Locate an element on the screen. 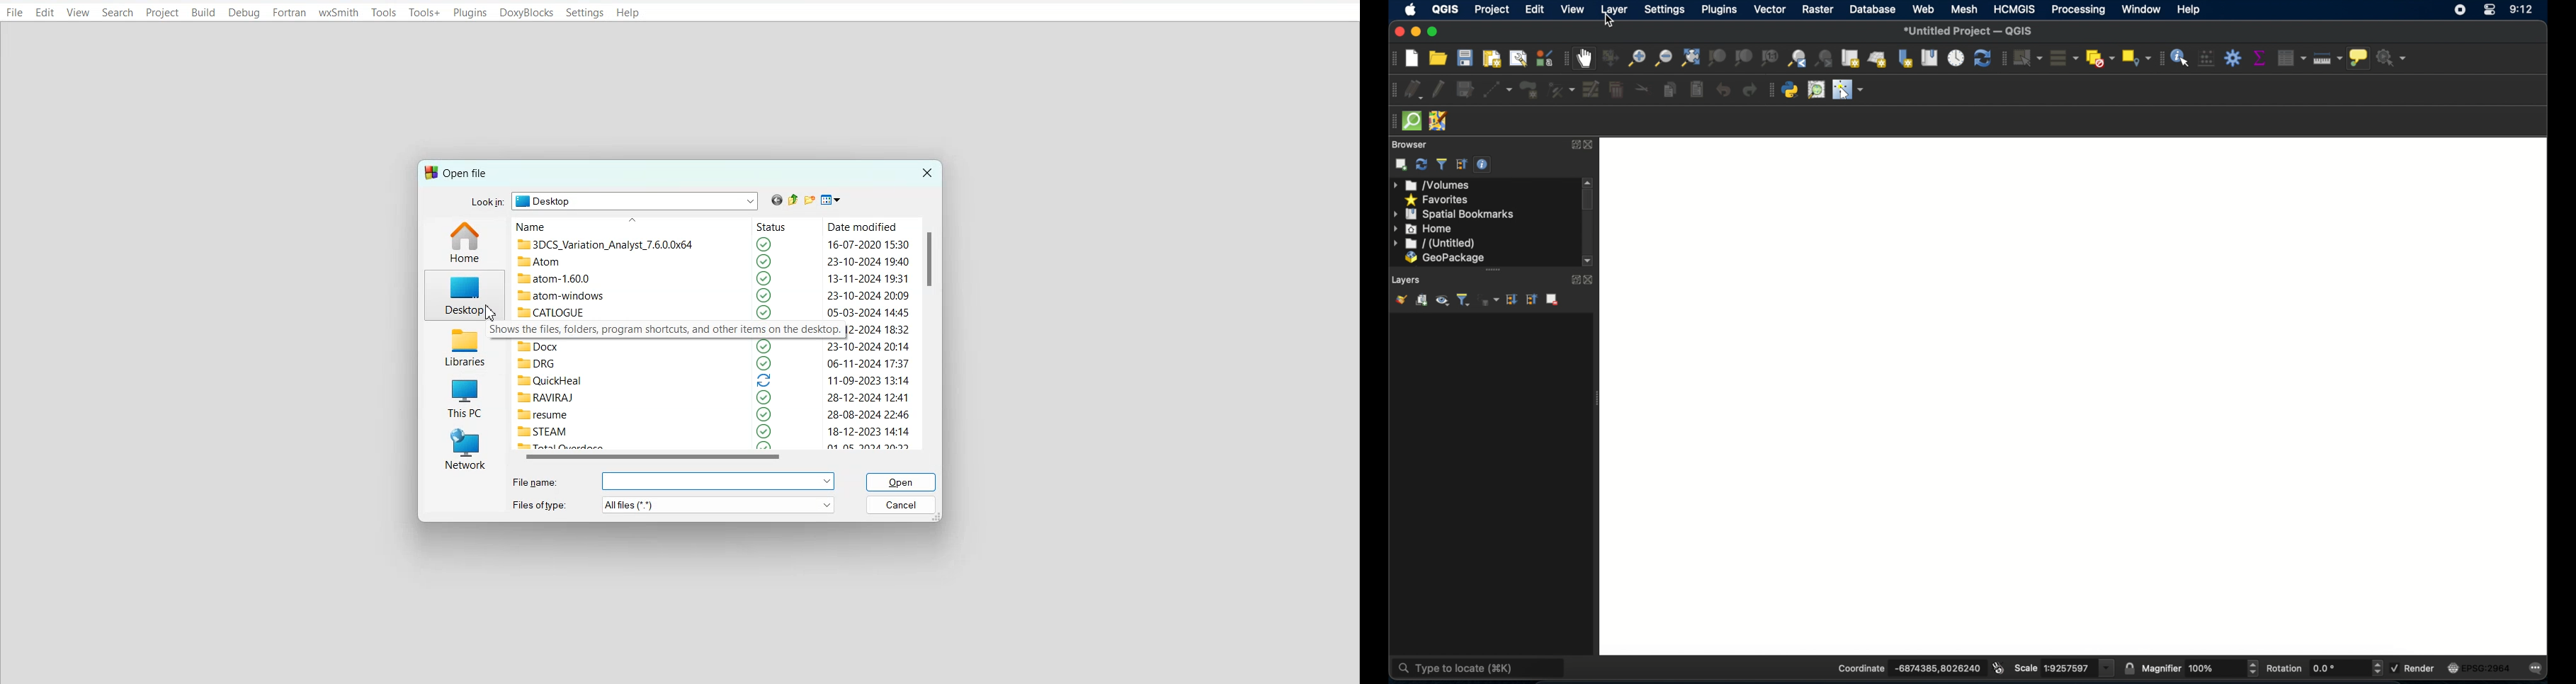 The image size is (2576, 700). style manager is located at coordinates (1544, 57).